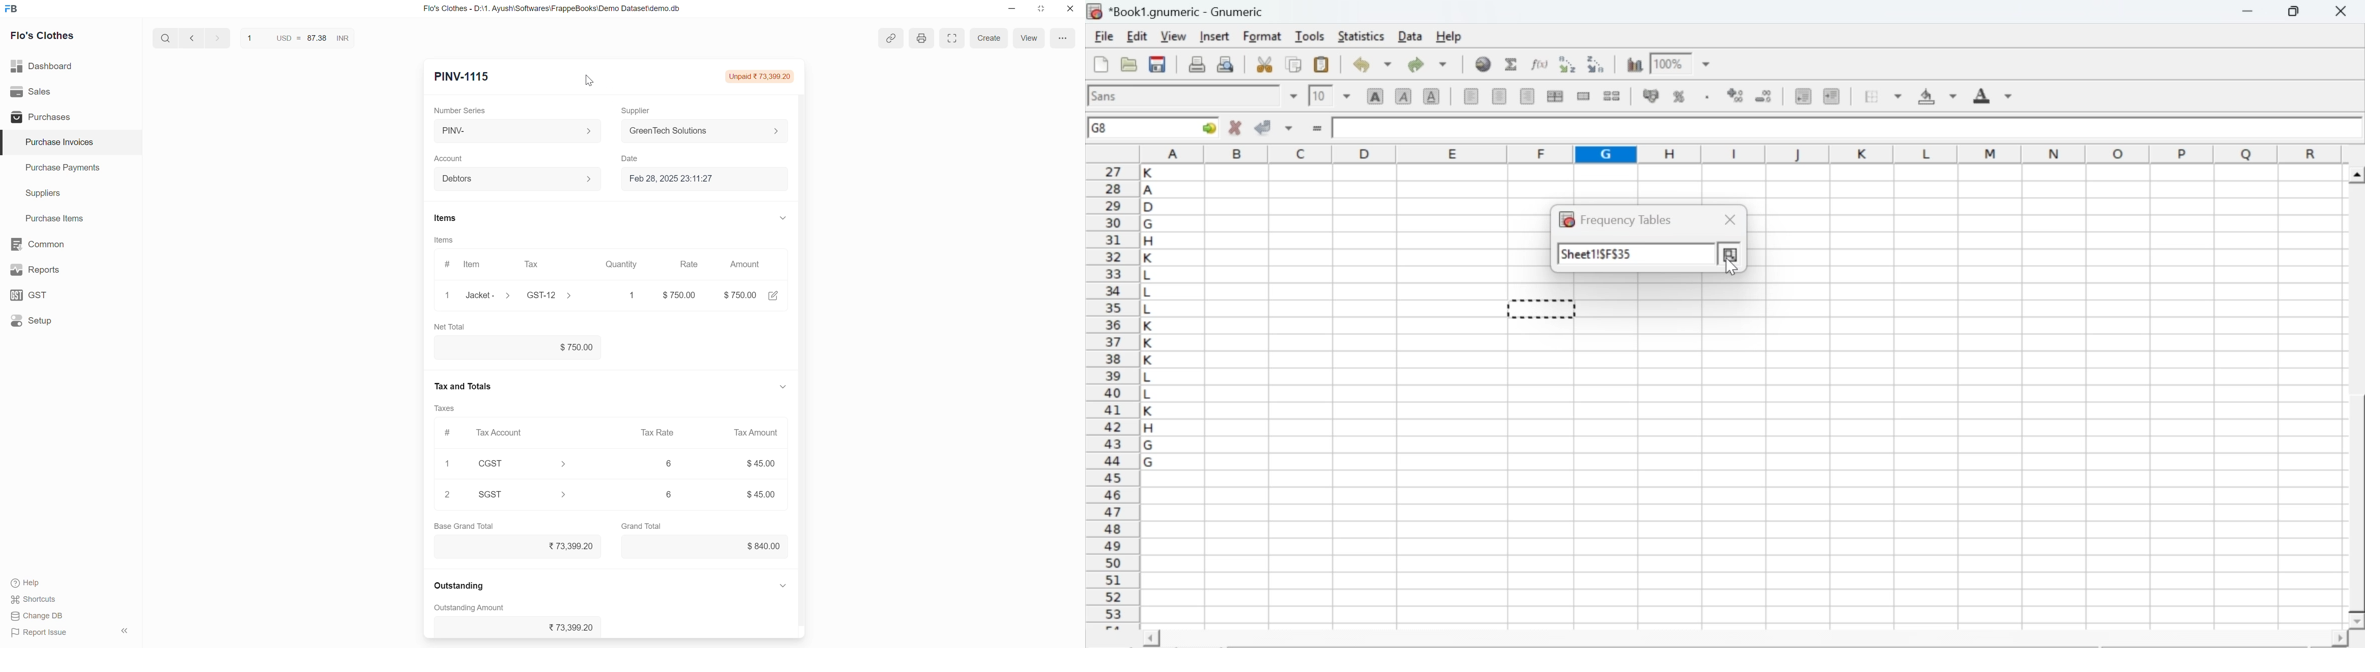  What do you see at coordinates (460, 110) in the screenshot?
I see `Number Series` at bounding box center [460, 110].